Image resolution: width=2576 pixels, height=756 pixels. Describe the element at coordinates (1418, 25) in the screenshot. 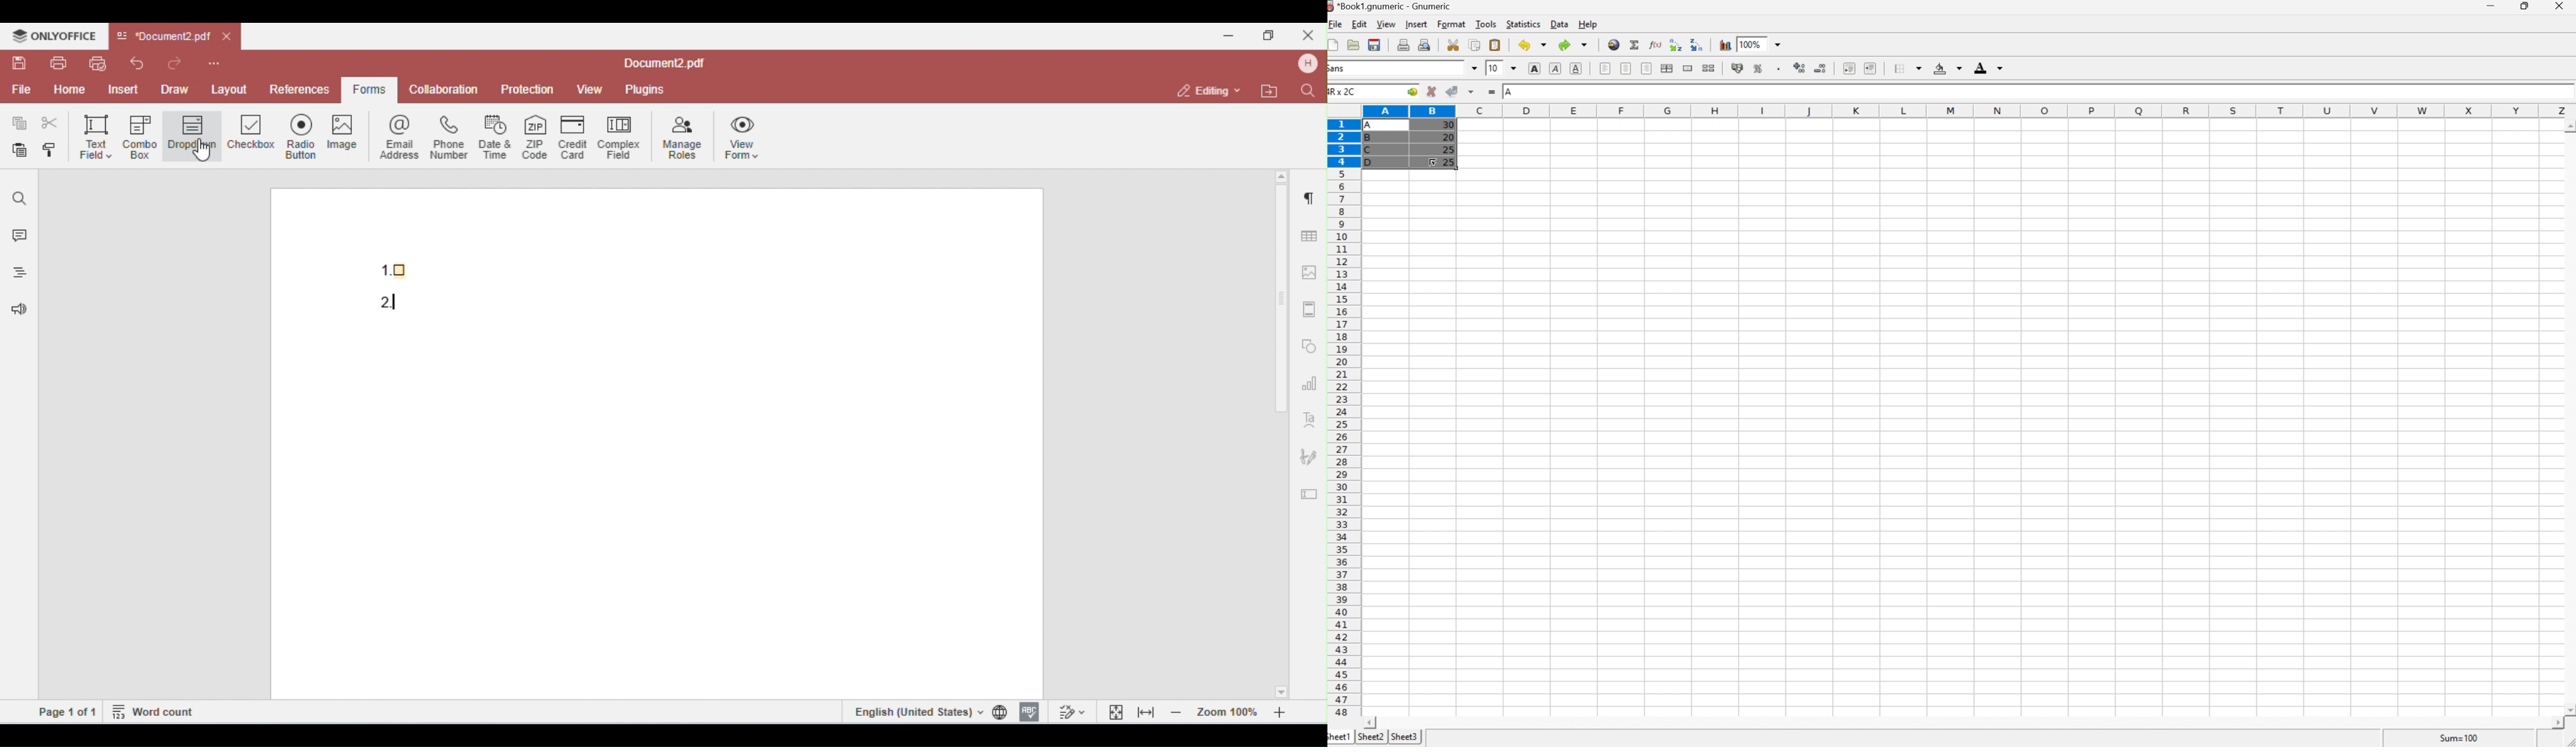

I see `Insert` at that location.